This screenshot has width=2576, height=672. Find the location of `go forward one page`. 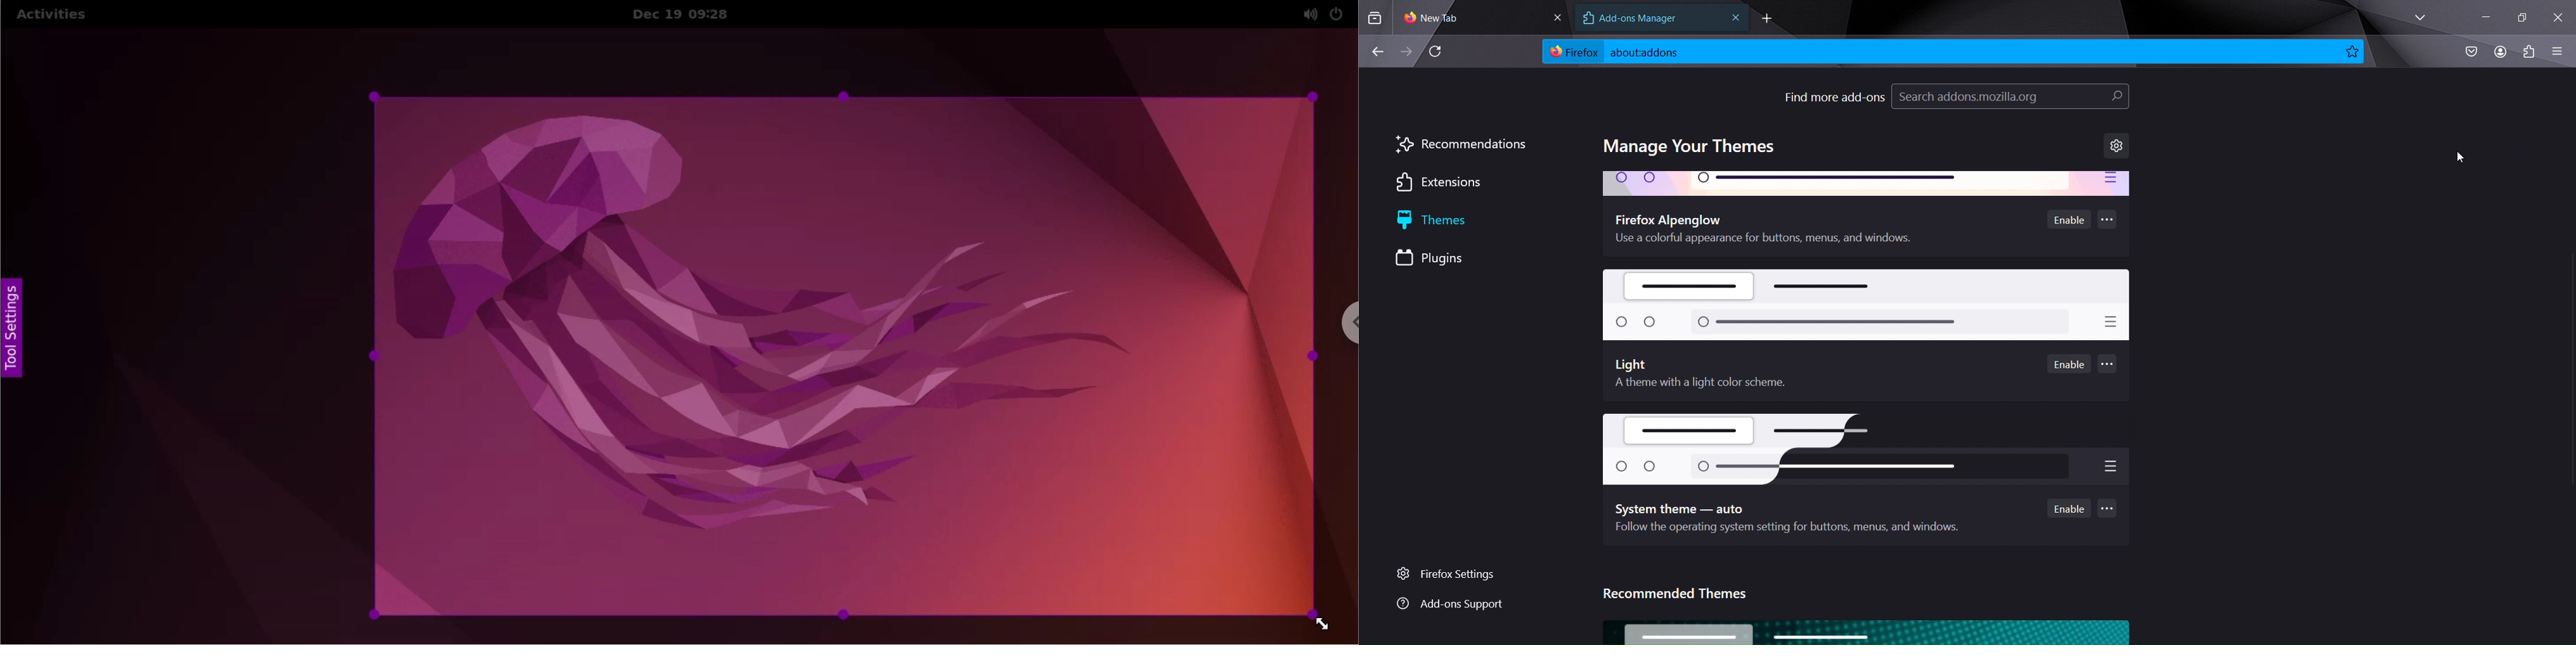

go forward one page is located at coordinates (1408, 53).